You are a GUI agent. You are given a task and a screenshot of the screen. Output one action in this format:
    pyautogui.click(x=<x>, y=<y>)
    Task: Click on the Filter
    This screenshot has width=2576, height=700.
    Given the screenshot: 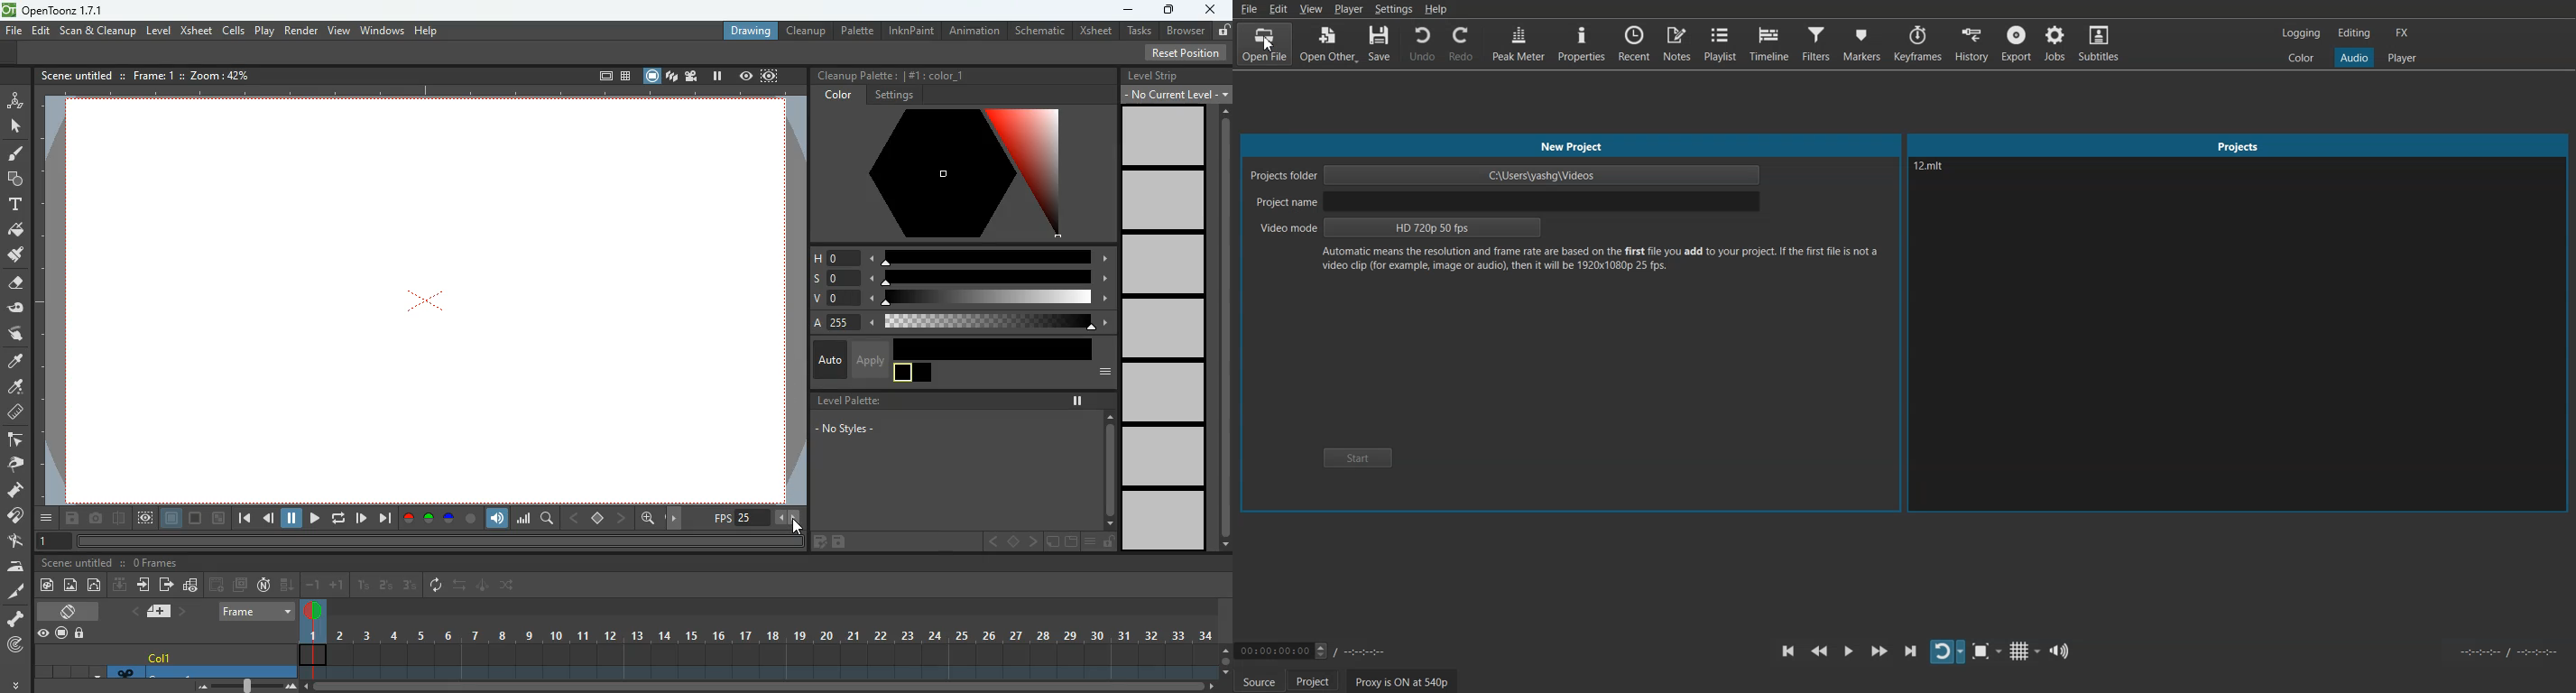 What is the action you would take?
    pyautogui.click(x=1816, y=43)
    